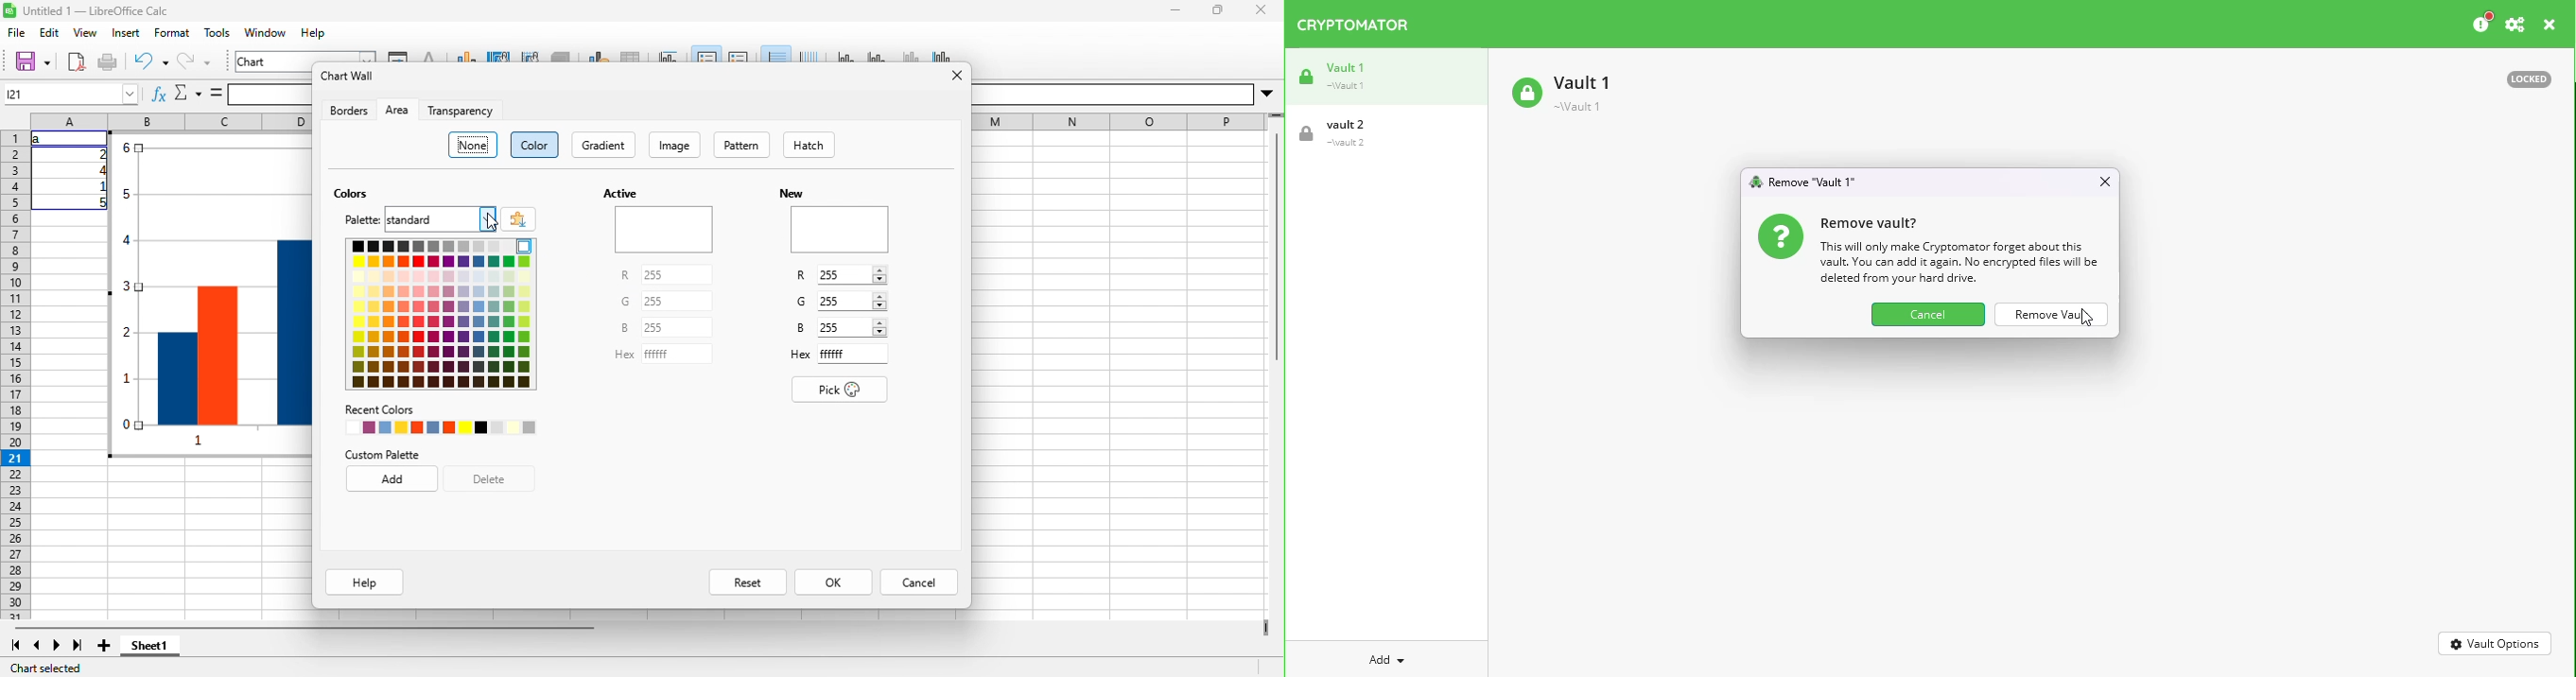 The image size is (2576, 700). What do you see at coordinates (1563, 92) in the screenshot?
I see `vault 1` at bounding box center [1563, 92].